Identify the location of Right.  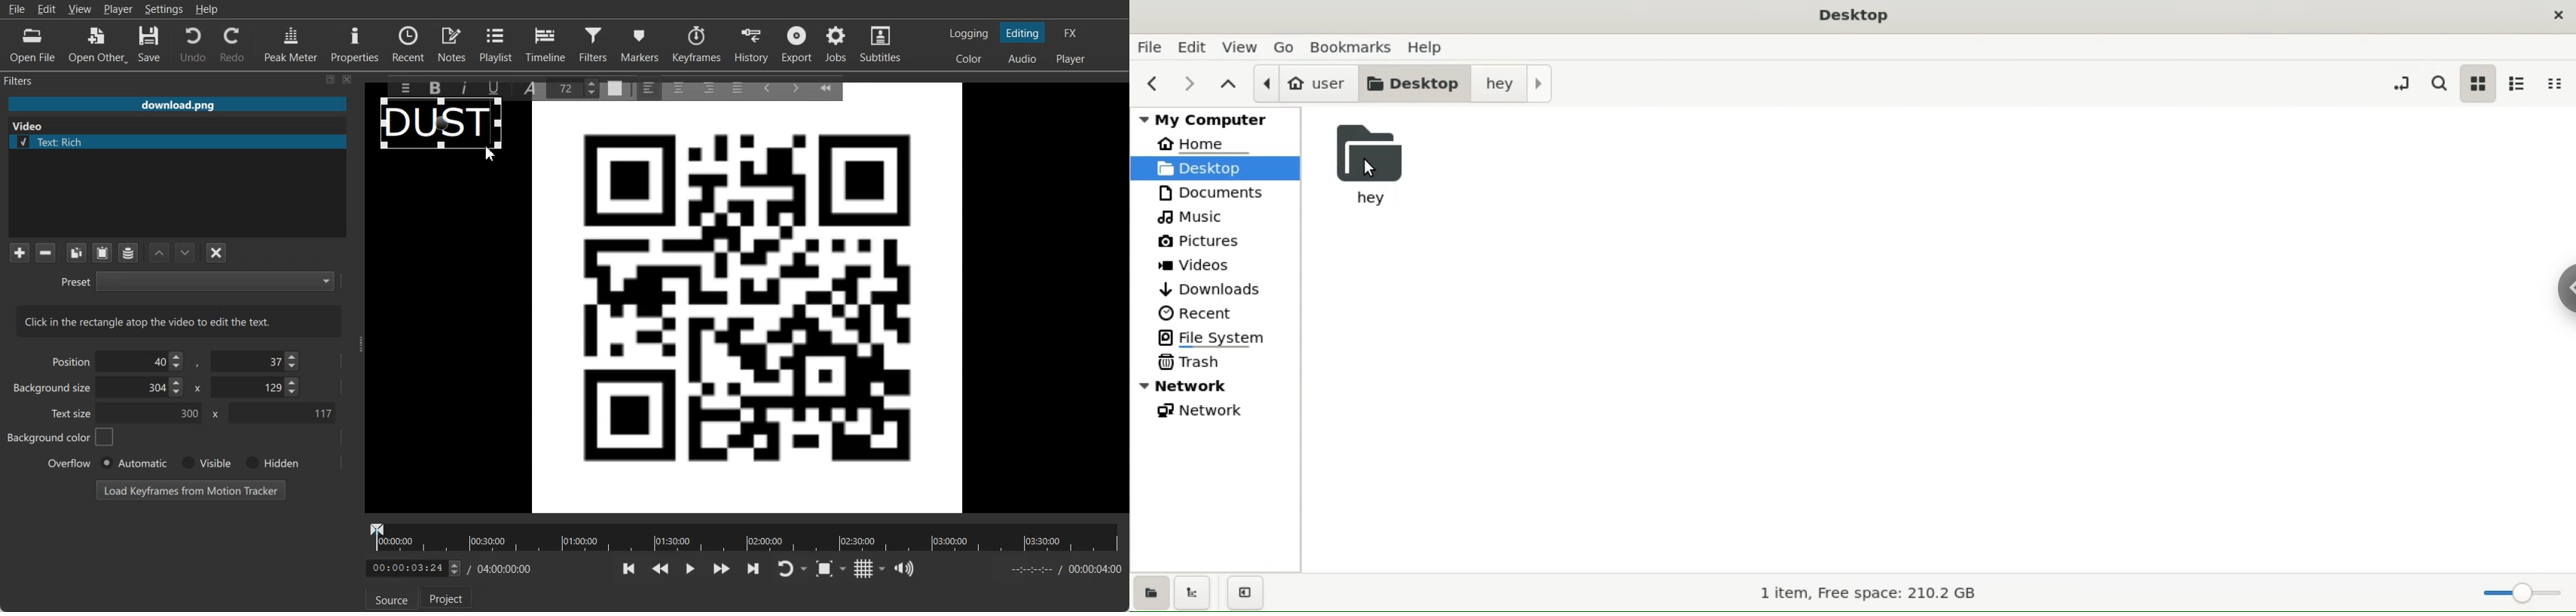
(708, 87).